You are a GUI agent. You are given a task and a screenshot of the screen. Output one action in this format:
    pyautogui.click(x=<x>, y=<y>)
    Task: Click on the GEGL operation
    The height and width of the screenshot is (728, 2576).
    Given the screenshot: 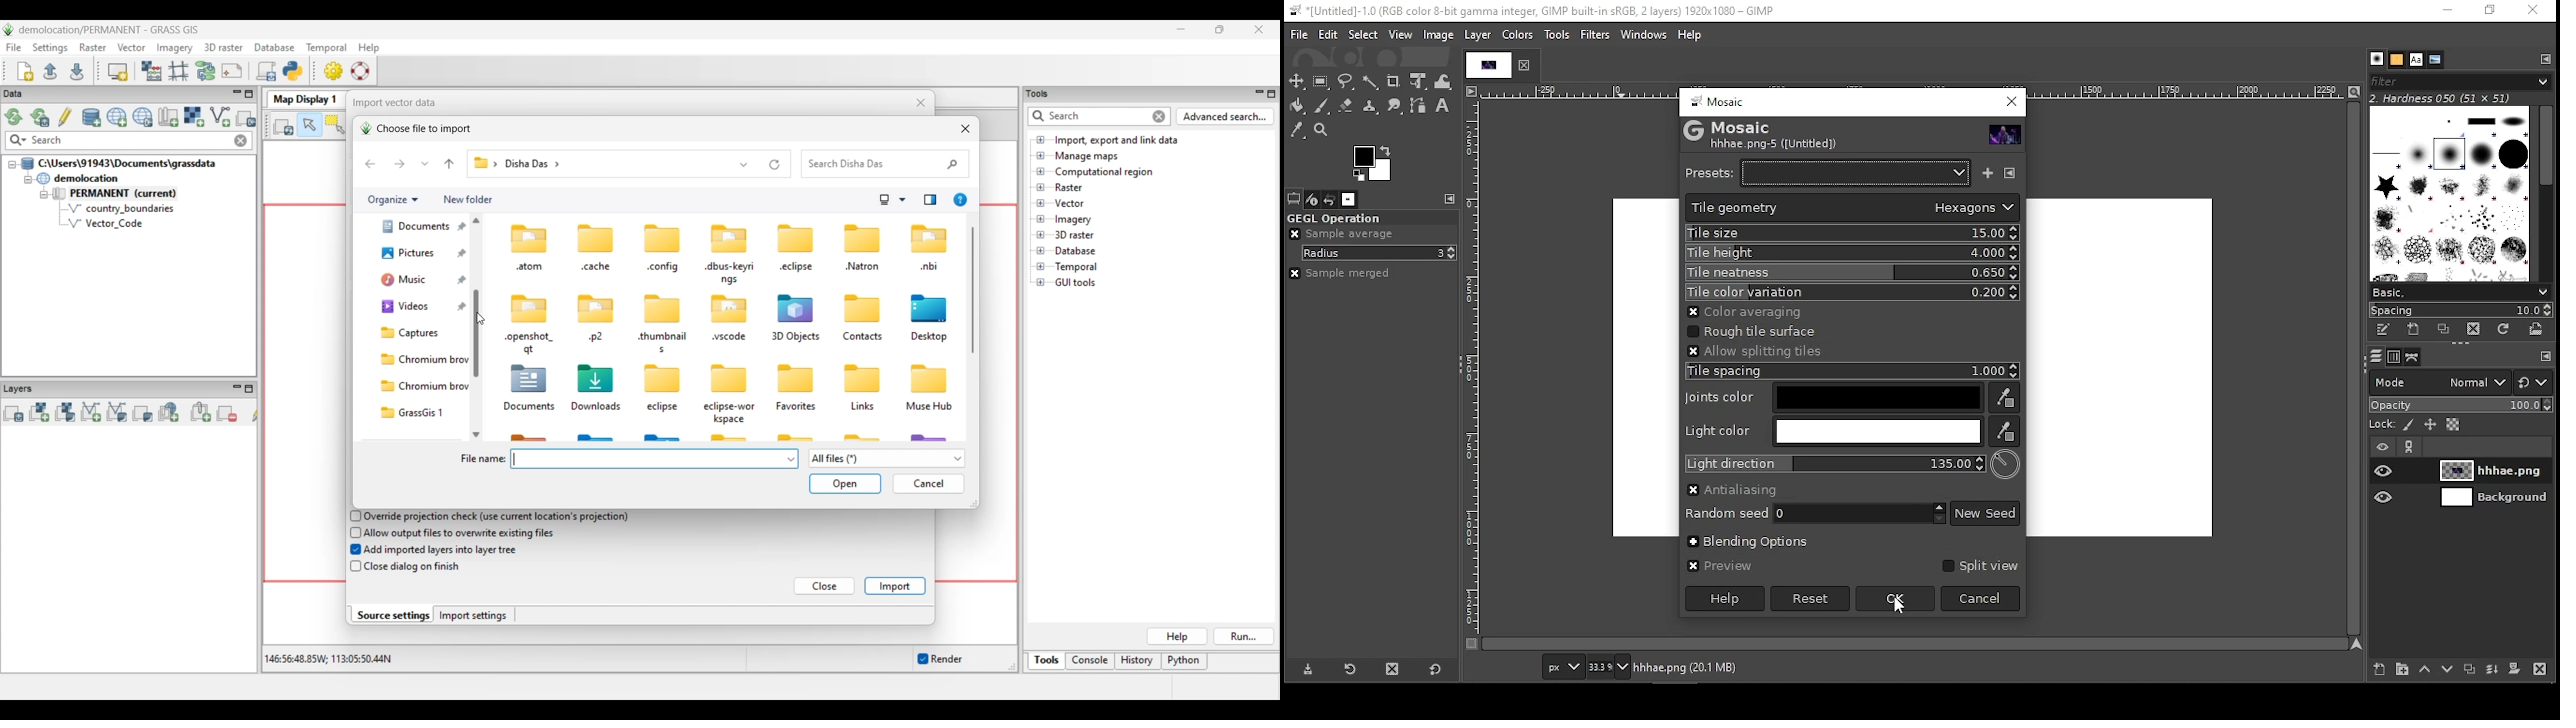 What is the action you would take?
    pyautogui.click(x=1339, y=218)
    